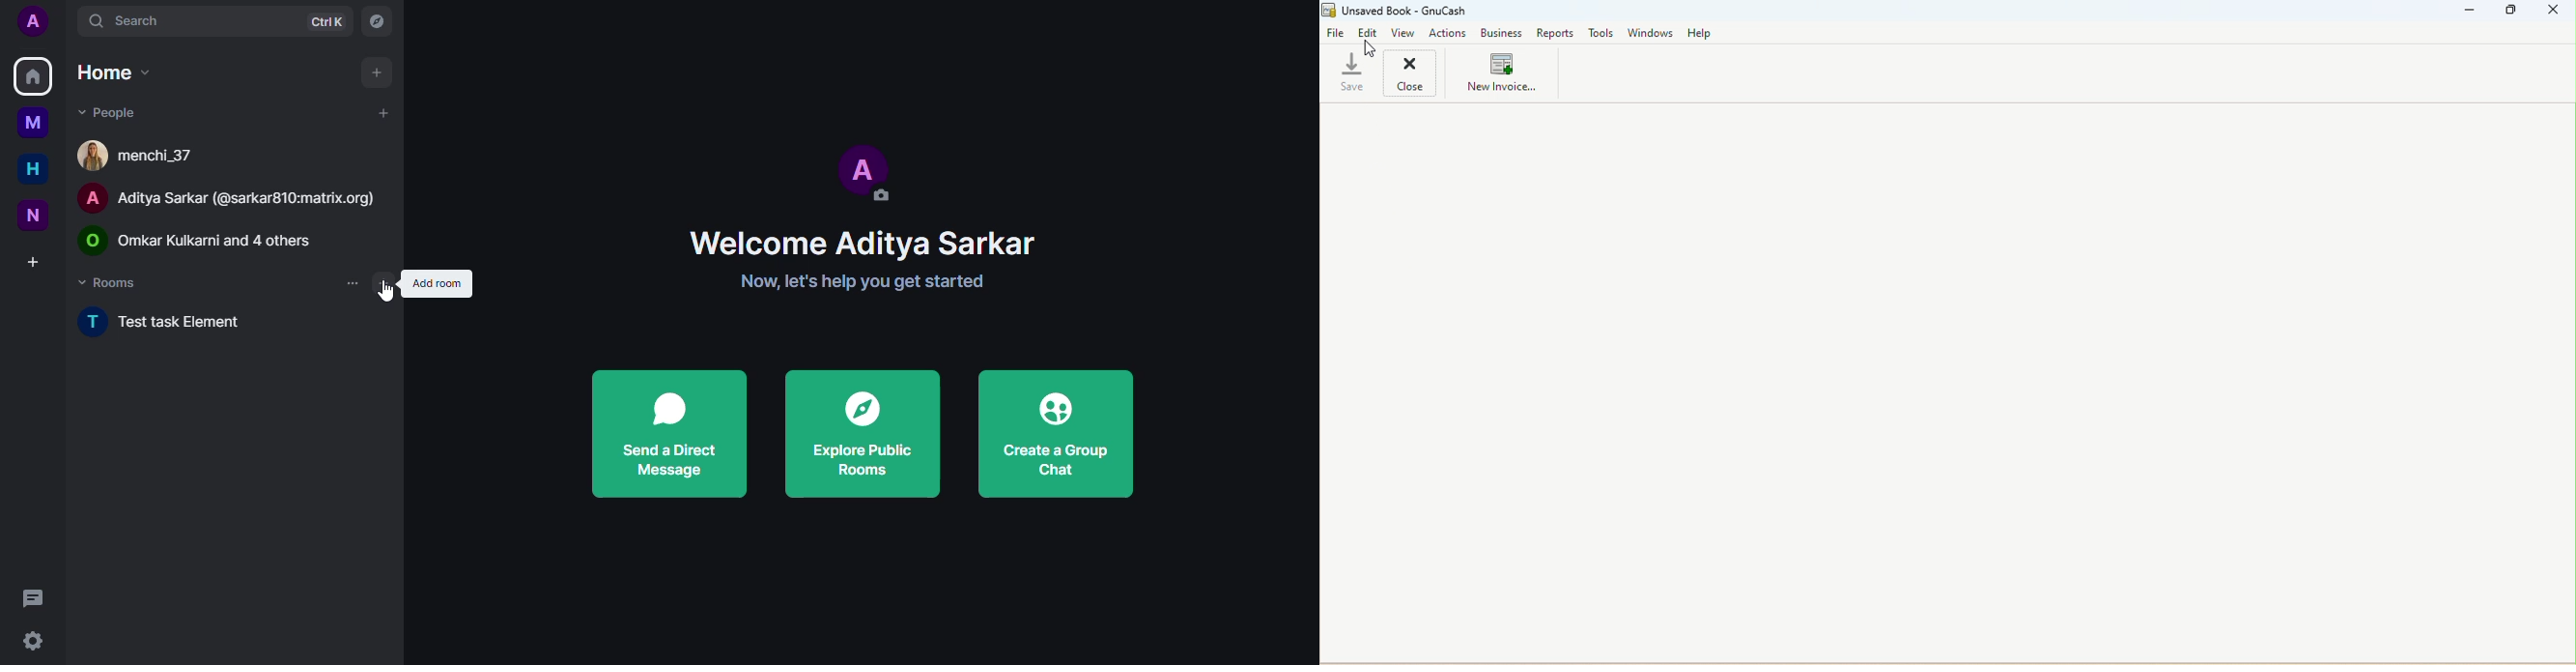  I want to click on myspace, so click(33, 123).